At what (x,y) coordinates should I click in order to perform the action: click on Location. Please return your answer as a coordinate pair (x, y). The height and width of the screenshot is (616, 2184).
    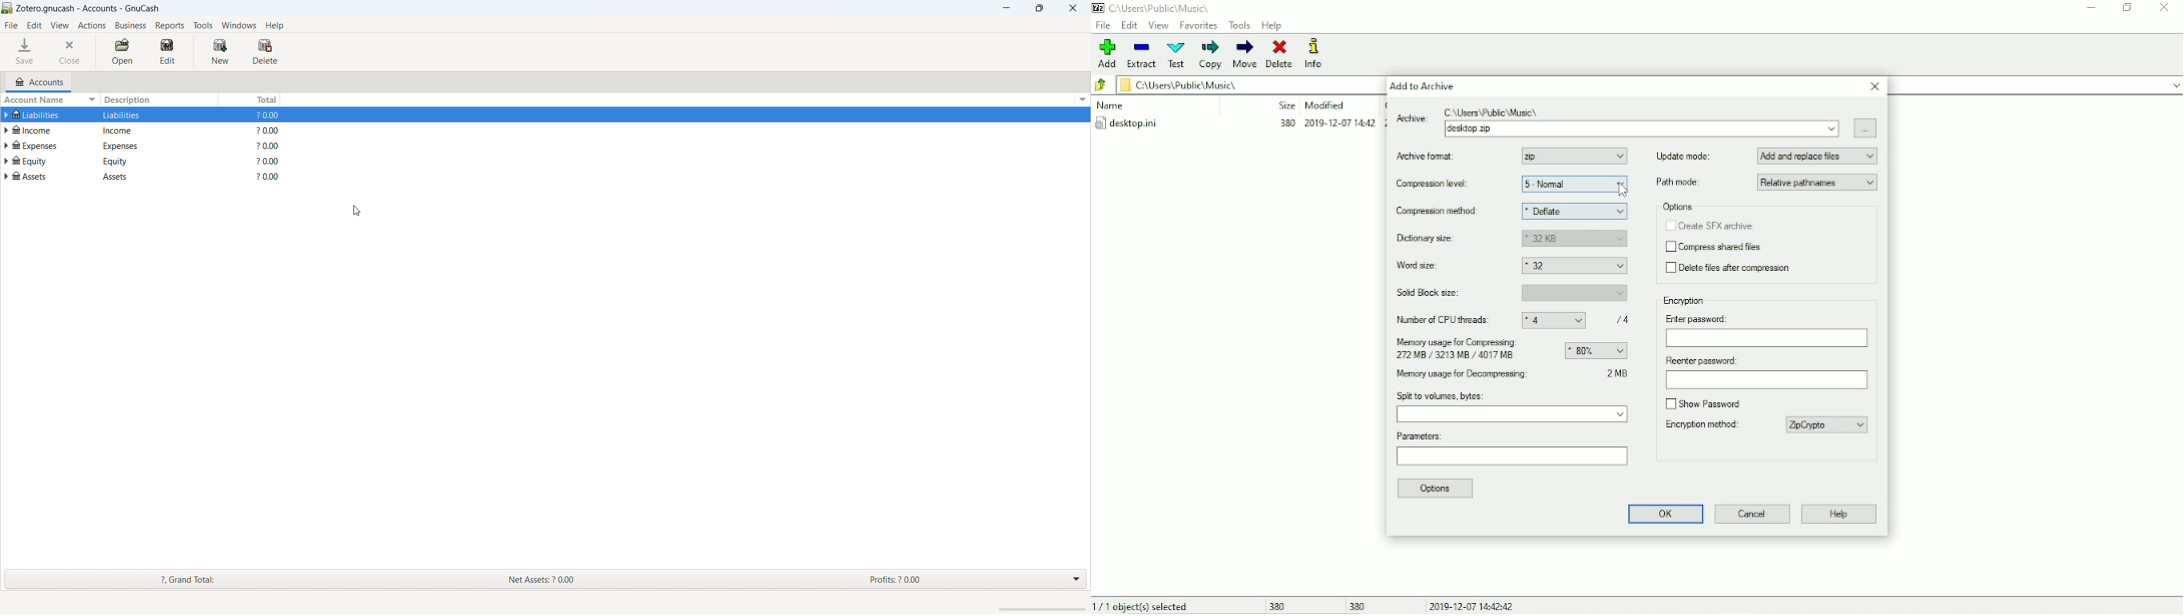
    Looking at the image, I should click on (1156, 8).